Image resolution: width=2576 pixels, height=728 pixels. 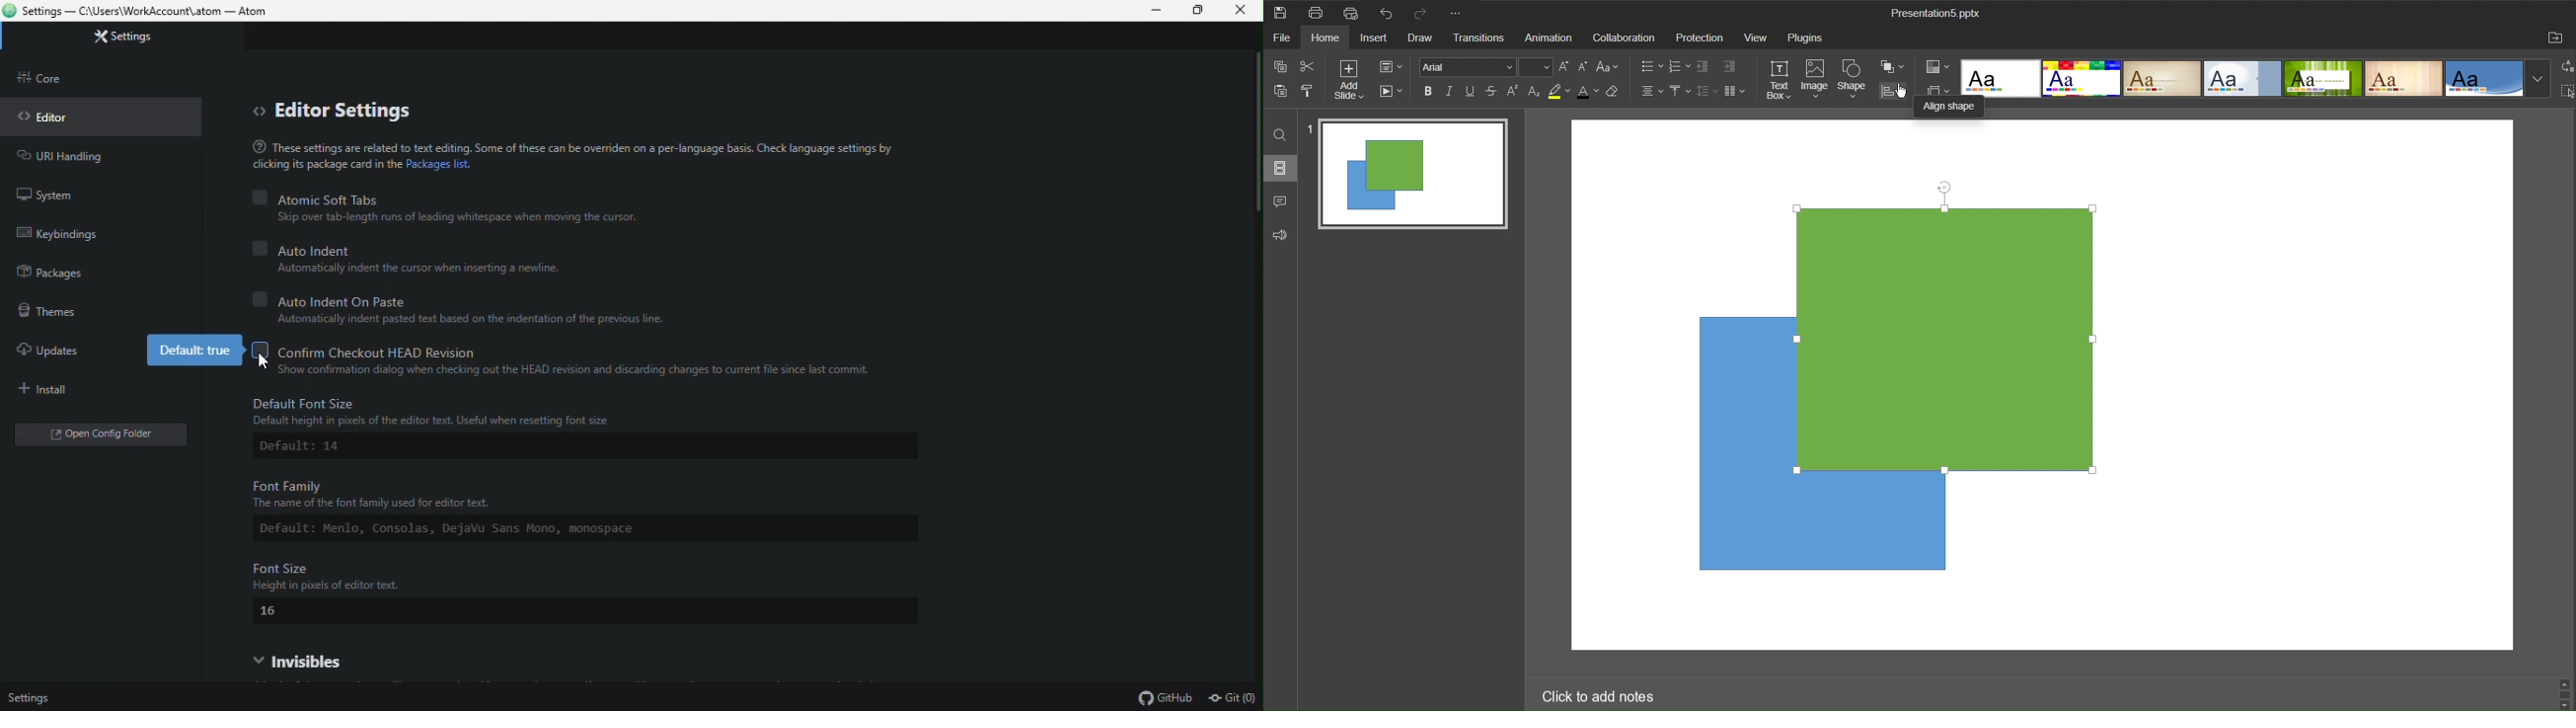 What do you see at coordinates (424, 270) in the screenshot?
I see `Automatically indent the cursor when inserting a newline.` at bounding box center [424, 270].